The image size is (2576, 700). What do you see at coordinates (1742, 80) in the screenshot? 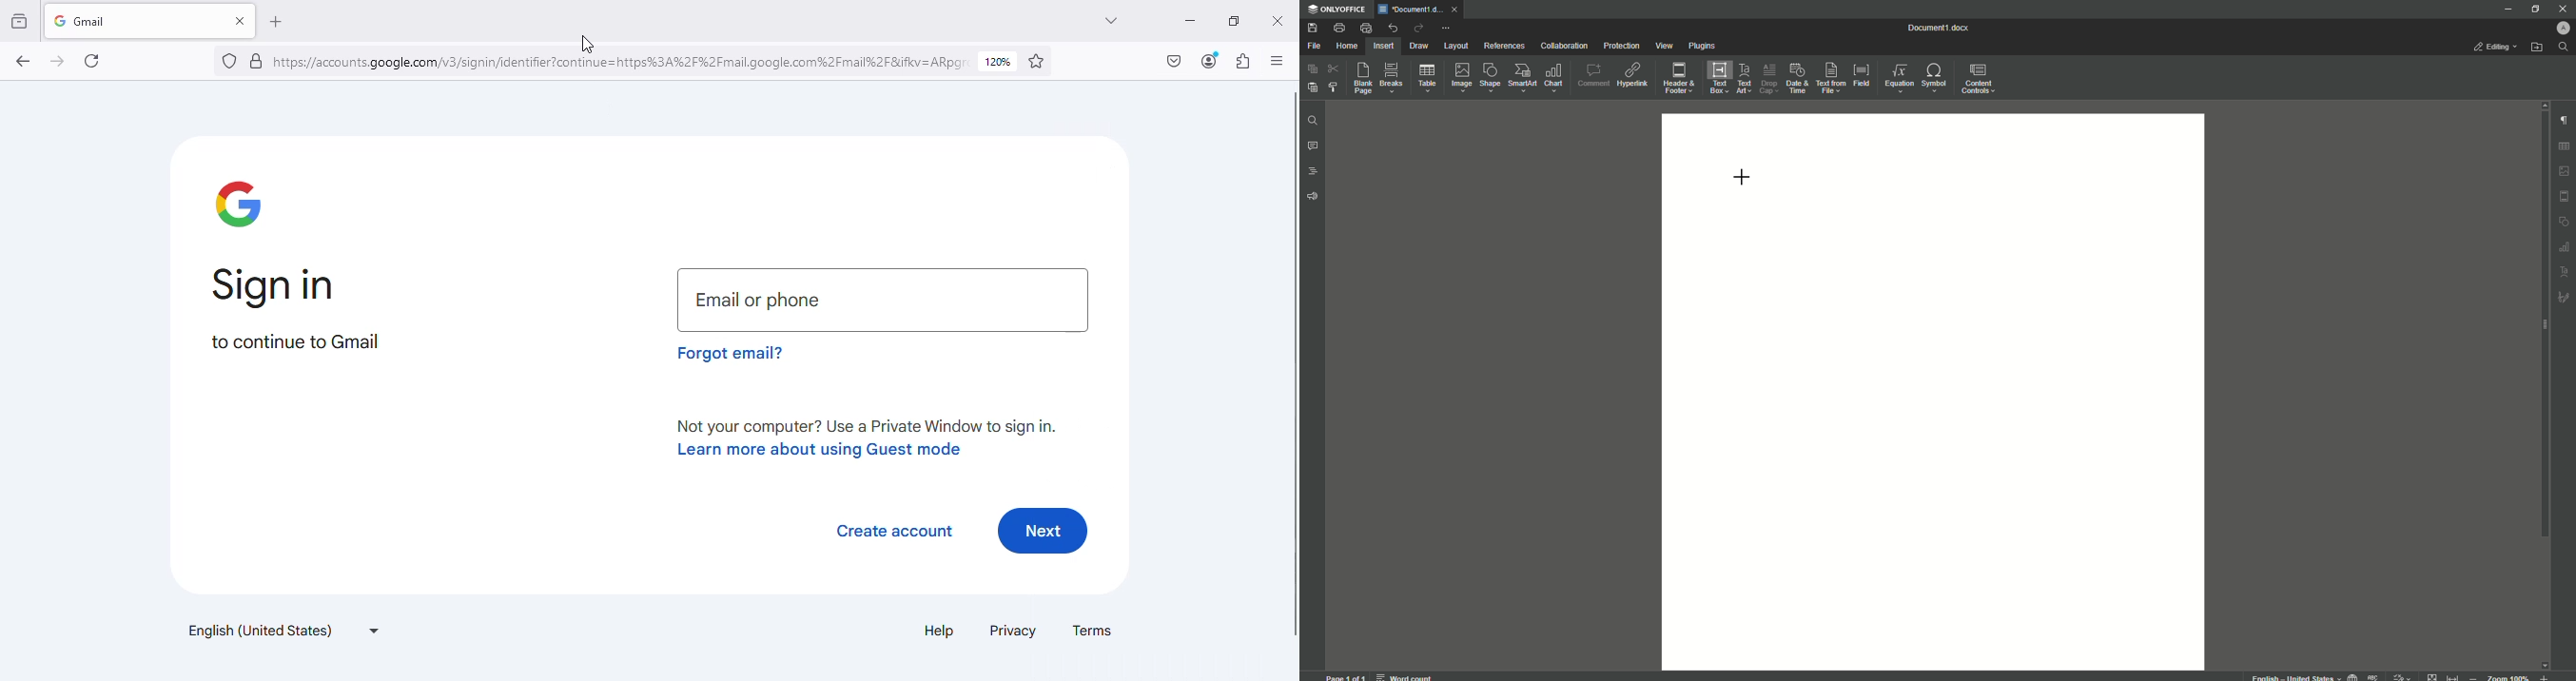
I see `Text Art` at bounding box center [1742, 80].